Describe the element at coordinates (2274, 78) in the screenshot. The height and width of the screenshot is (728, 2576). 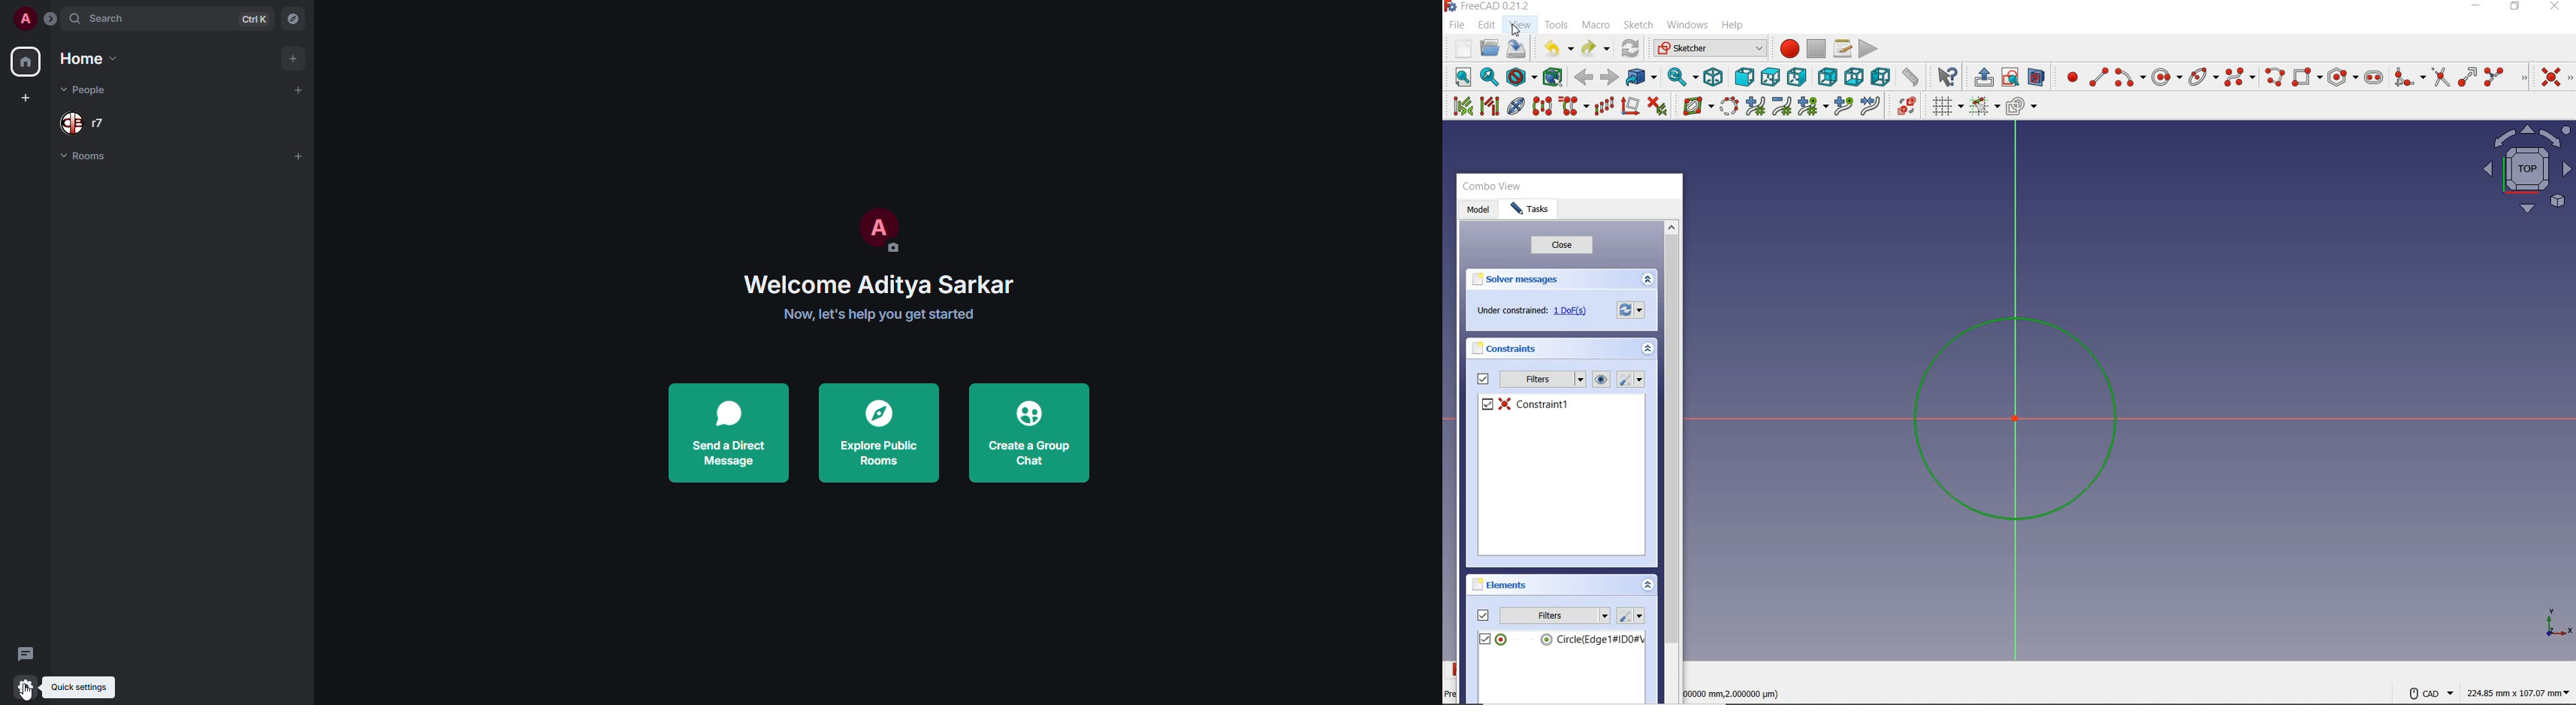
I see `create polyline` at that location.